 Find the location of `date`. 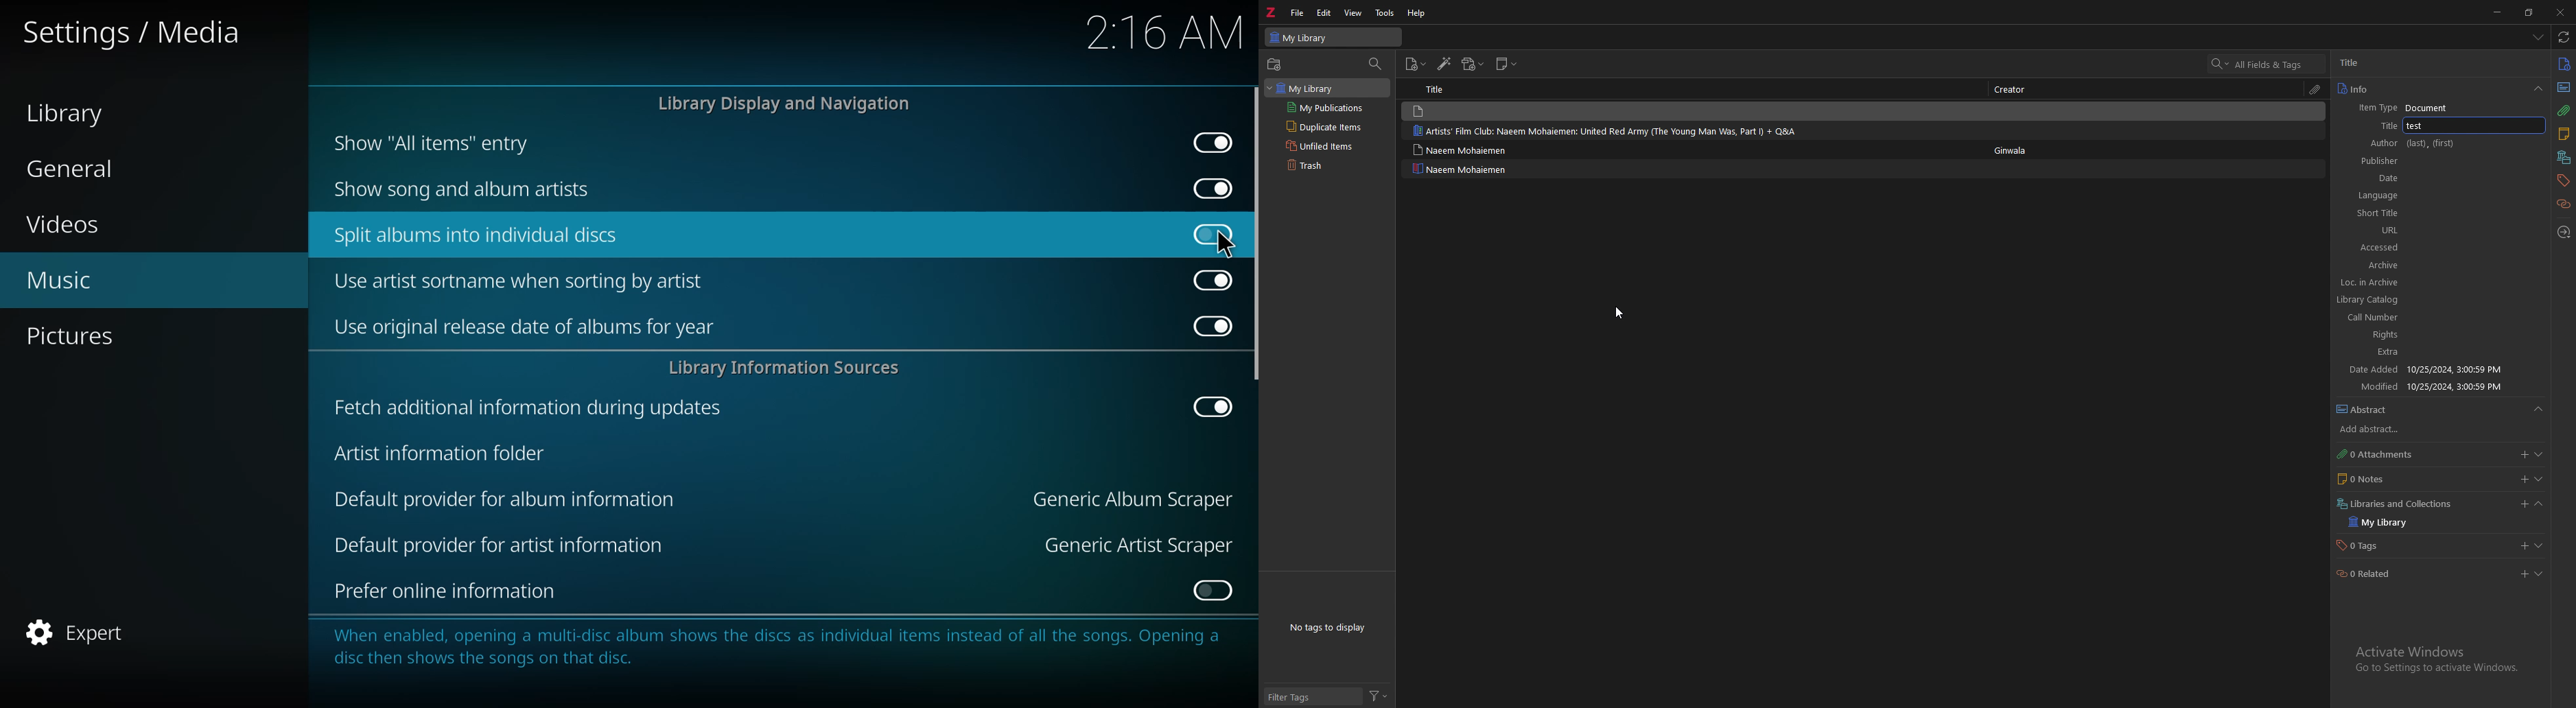

date is located at coordinates (2374, 300).